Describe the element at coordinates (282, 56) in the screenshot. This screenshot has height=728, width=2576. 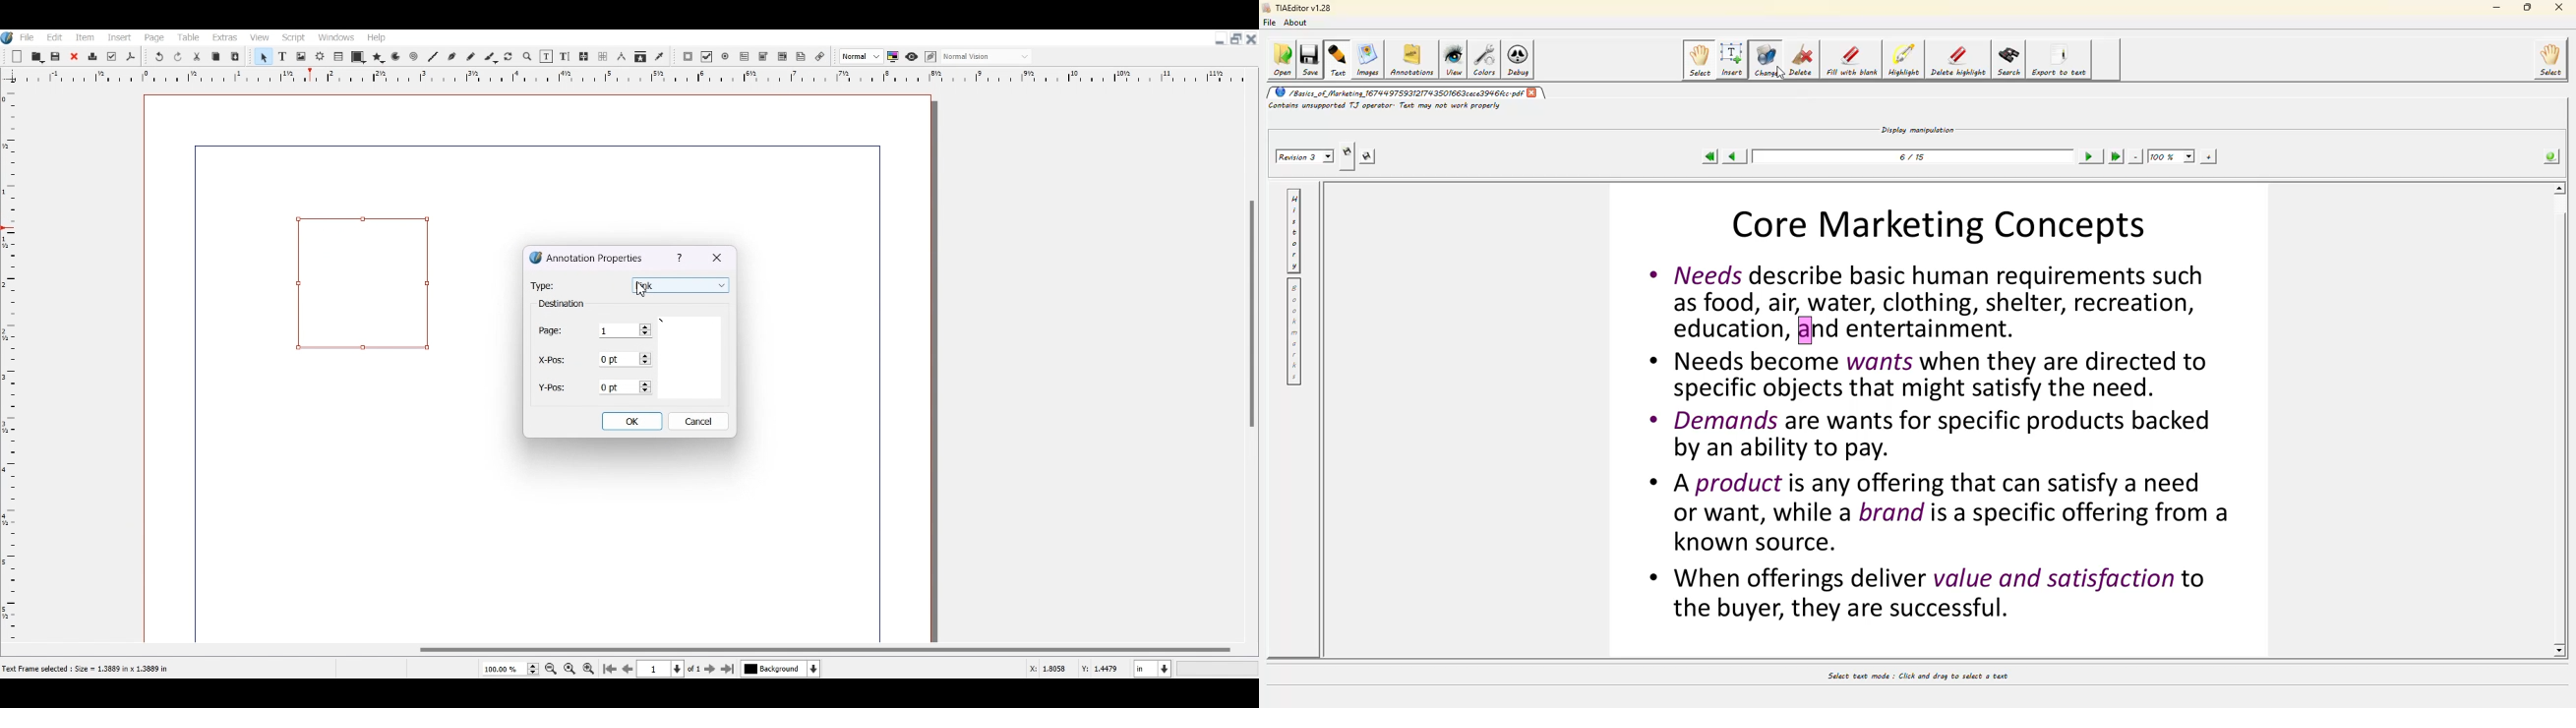
I see `Text Frame` at that location.